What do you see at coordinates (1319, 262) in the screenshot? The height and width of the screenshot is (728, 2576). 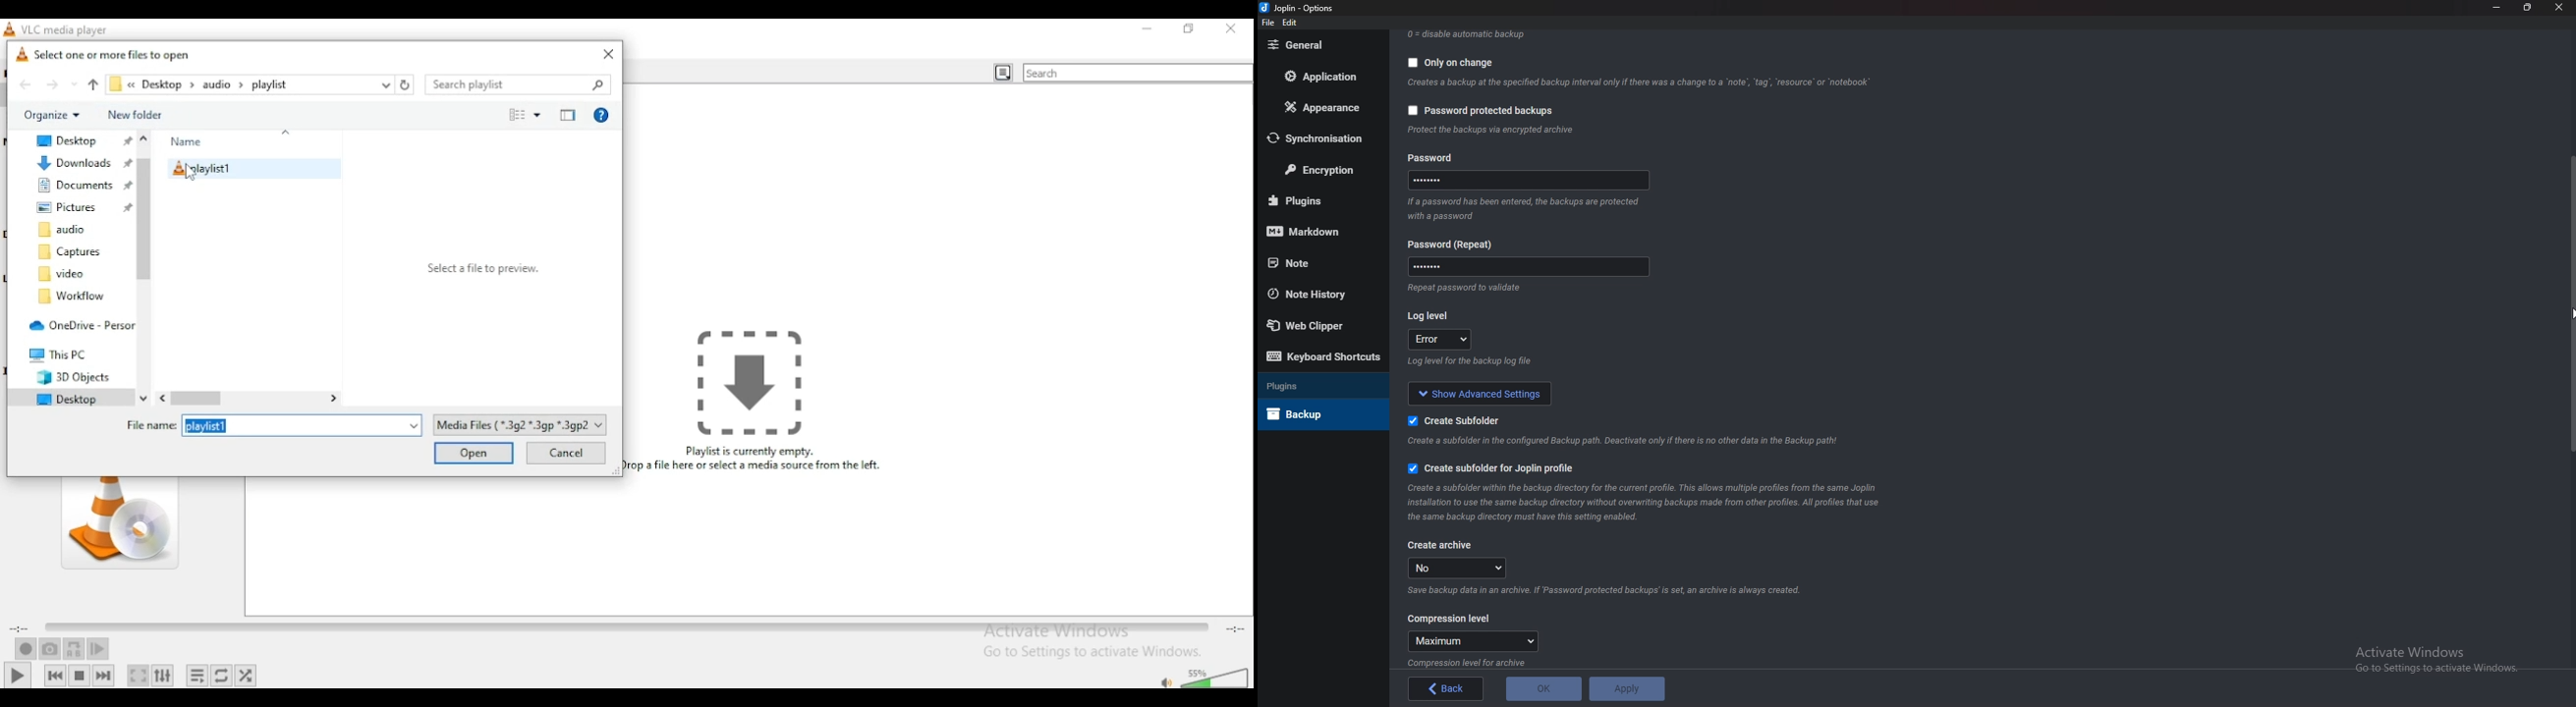 I see `Note` at bounding box center [1319, 262].